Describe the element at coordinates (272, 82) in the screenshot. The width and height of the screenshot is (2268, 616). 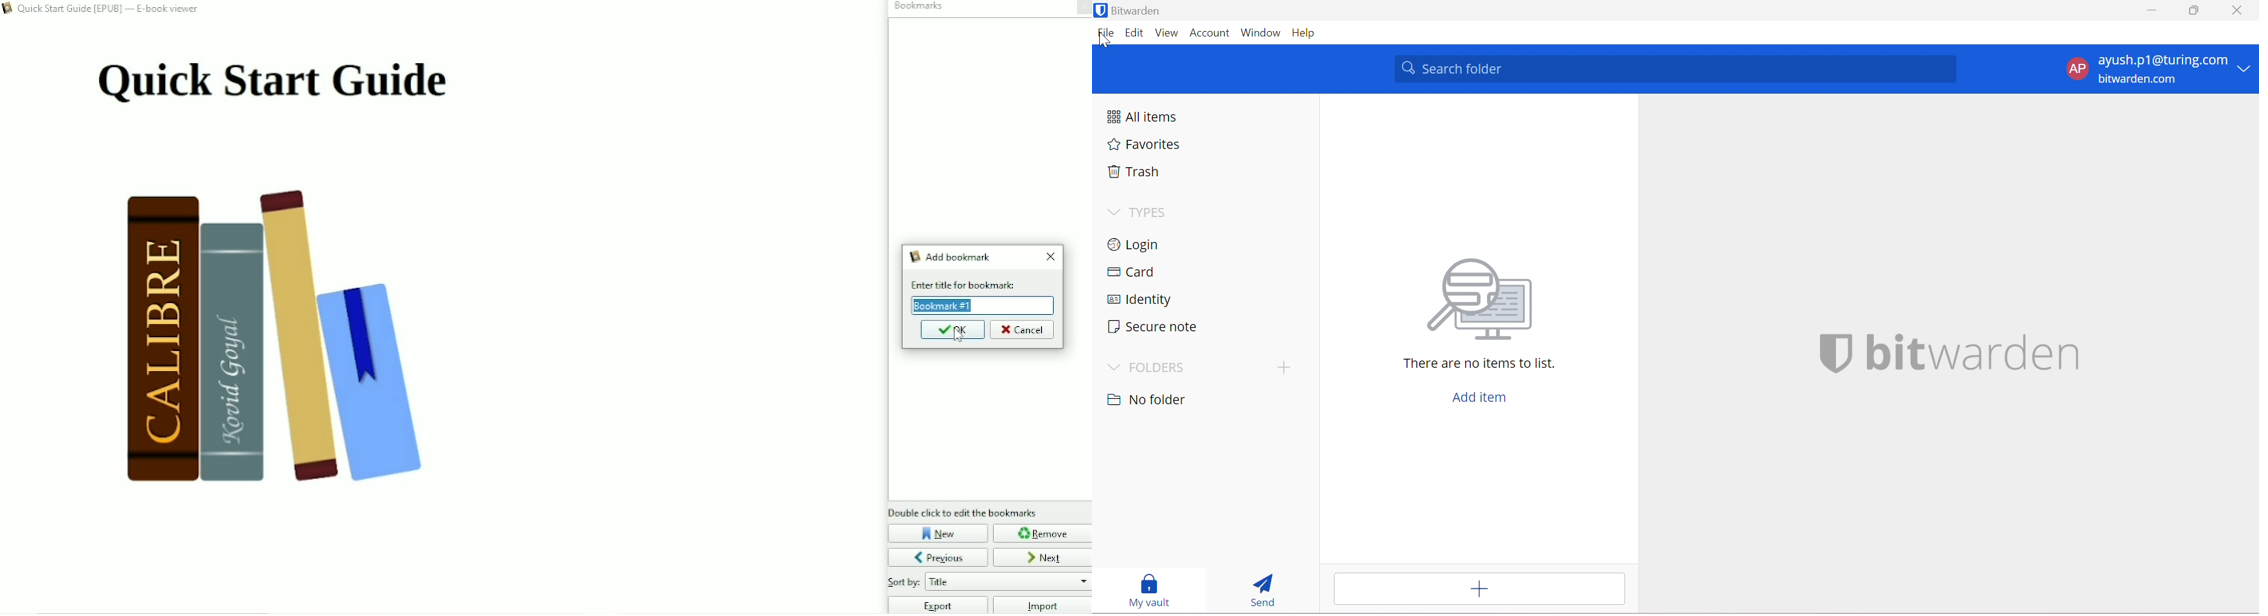
I see `Title` at that location.